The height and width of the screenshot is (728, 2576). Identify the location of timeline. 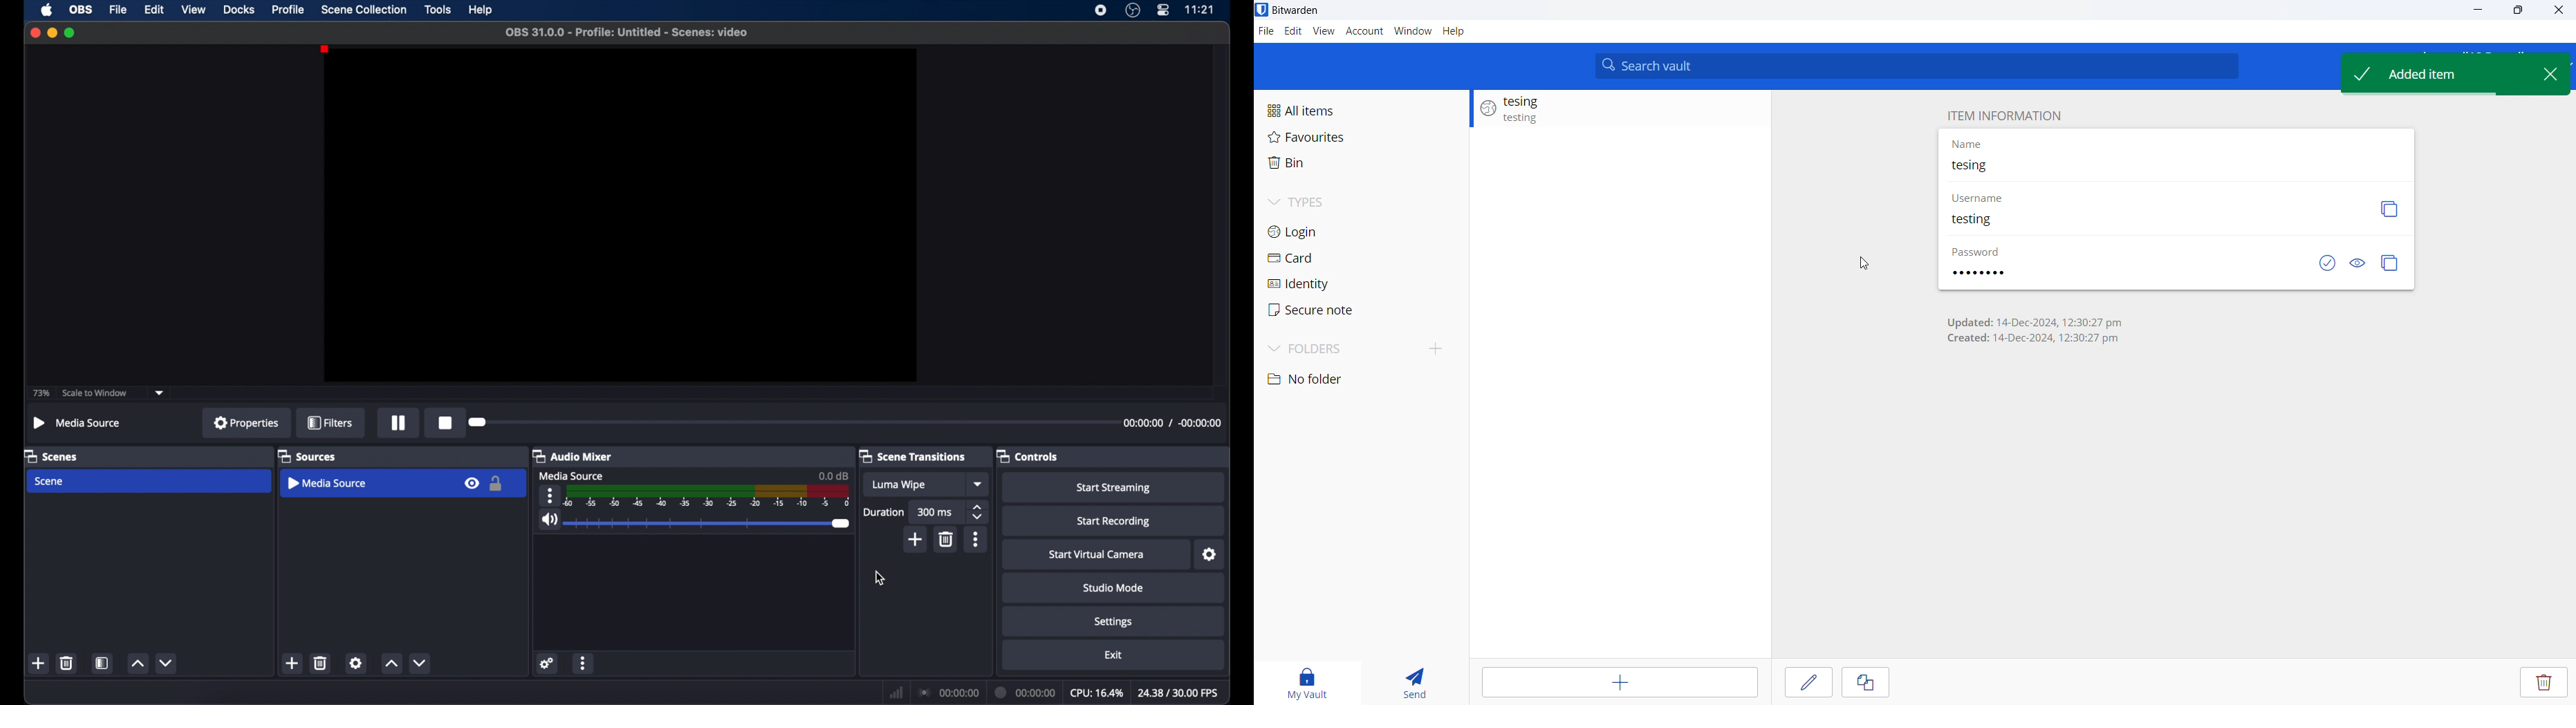
(710, 497).